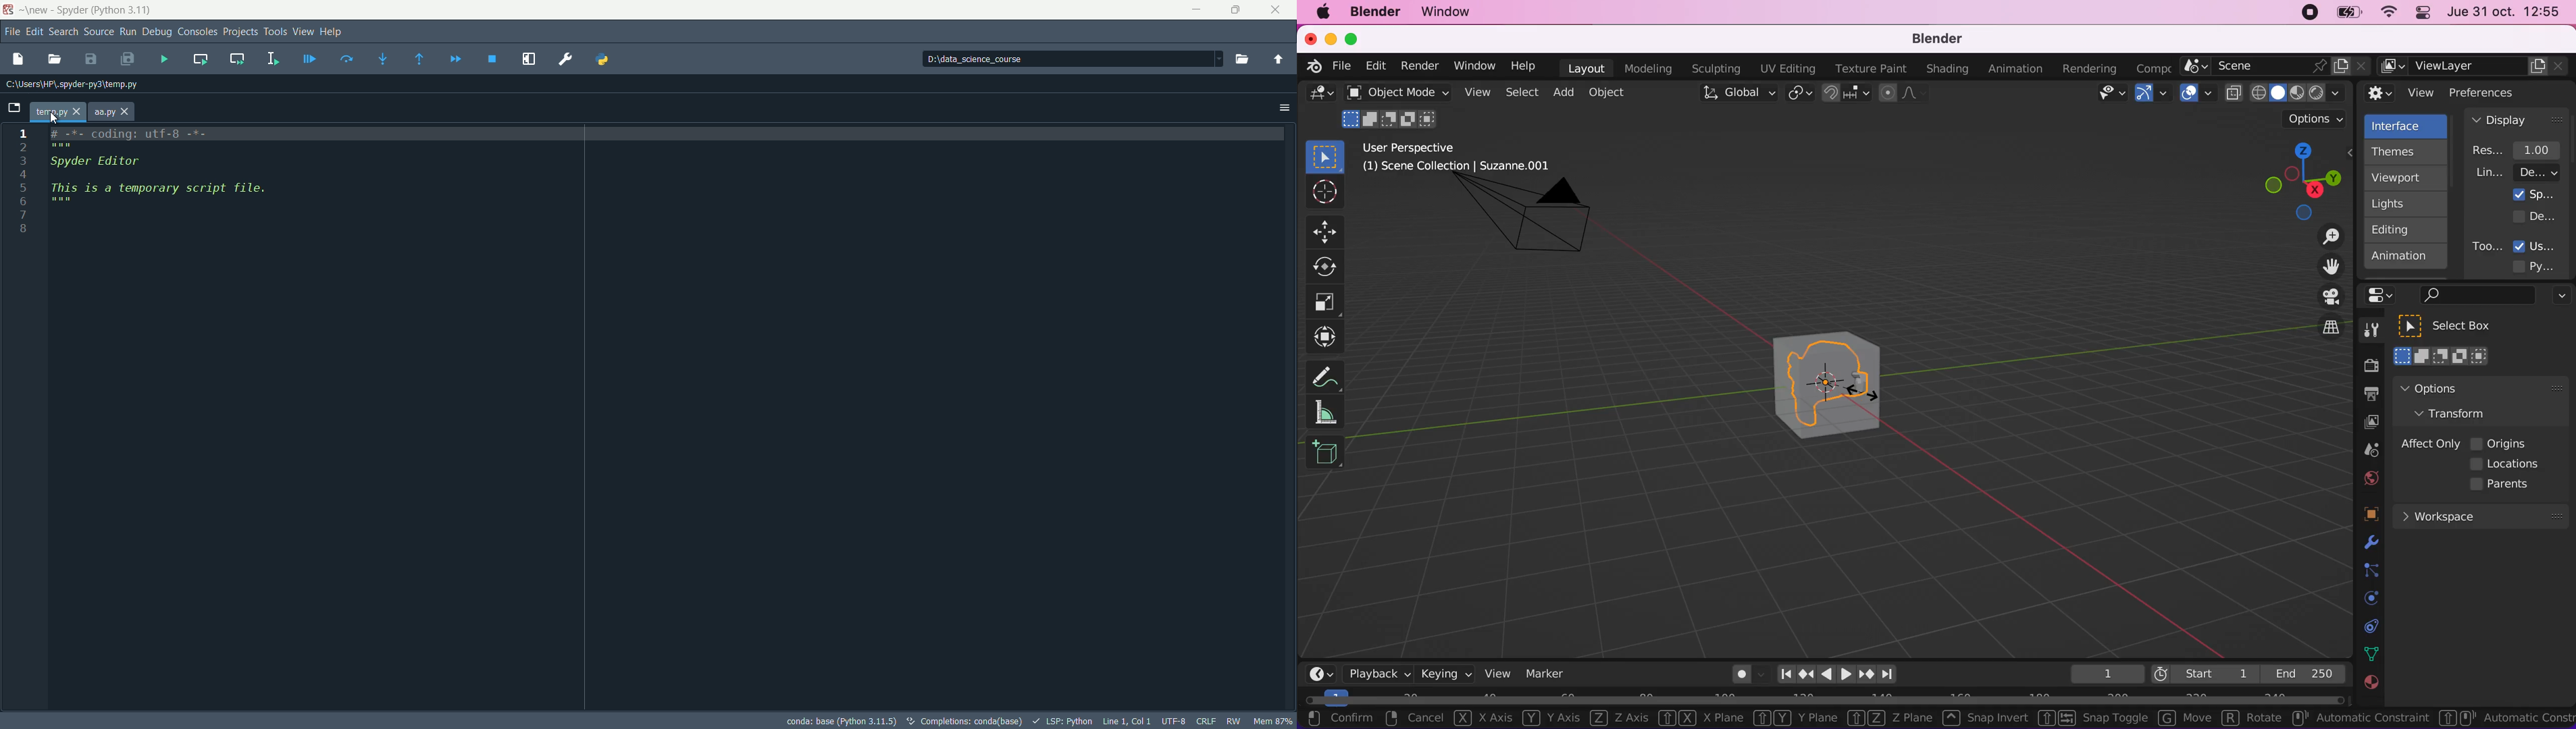 The width and height of the screenshot is (2576, 756). What do you see at coordinates (58, 115) in the screenshot?
I see `cursor` at bounding box center [58, 115].